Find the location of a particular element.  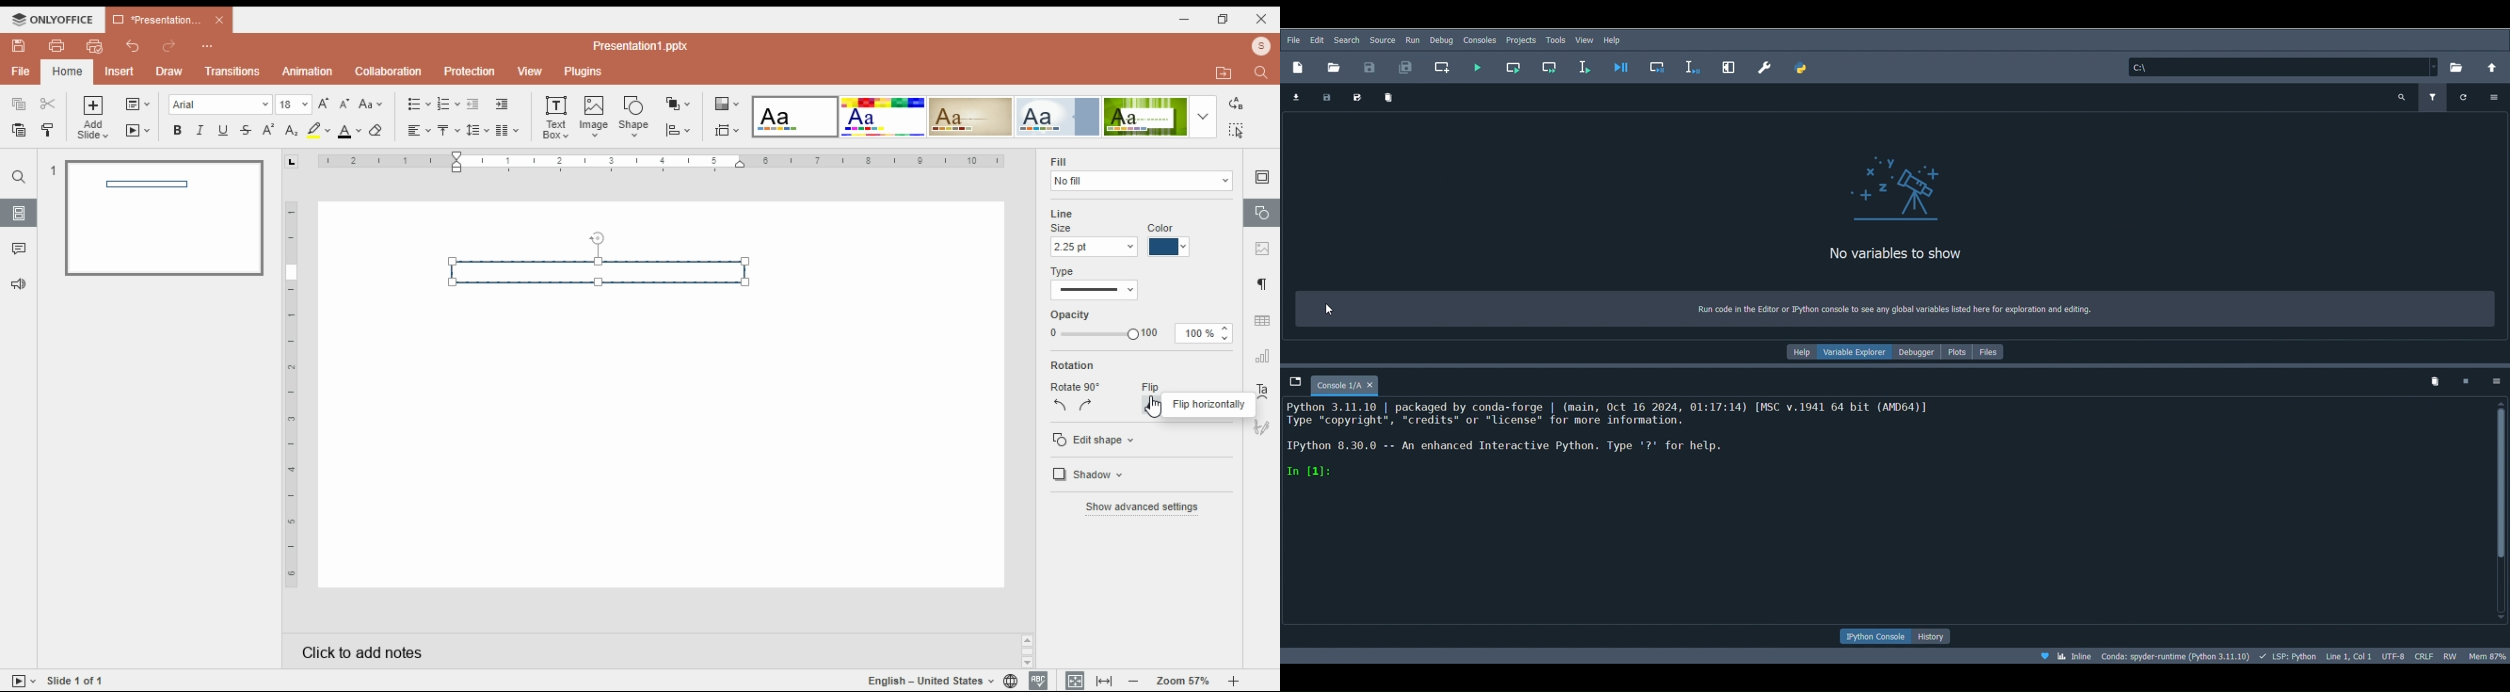

Version is located at coordinates (2176, 656).